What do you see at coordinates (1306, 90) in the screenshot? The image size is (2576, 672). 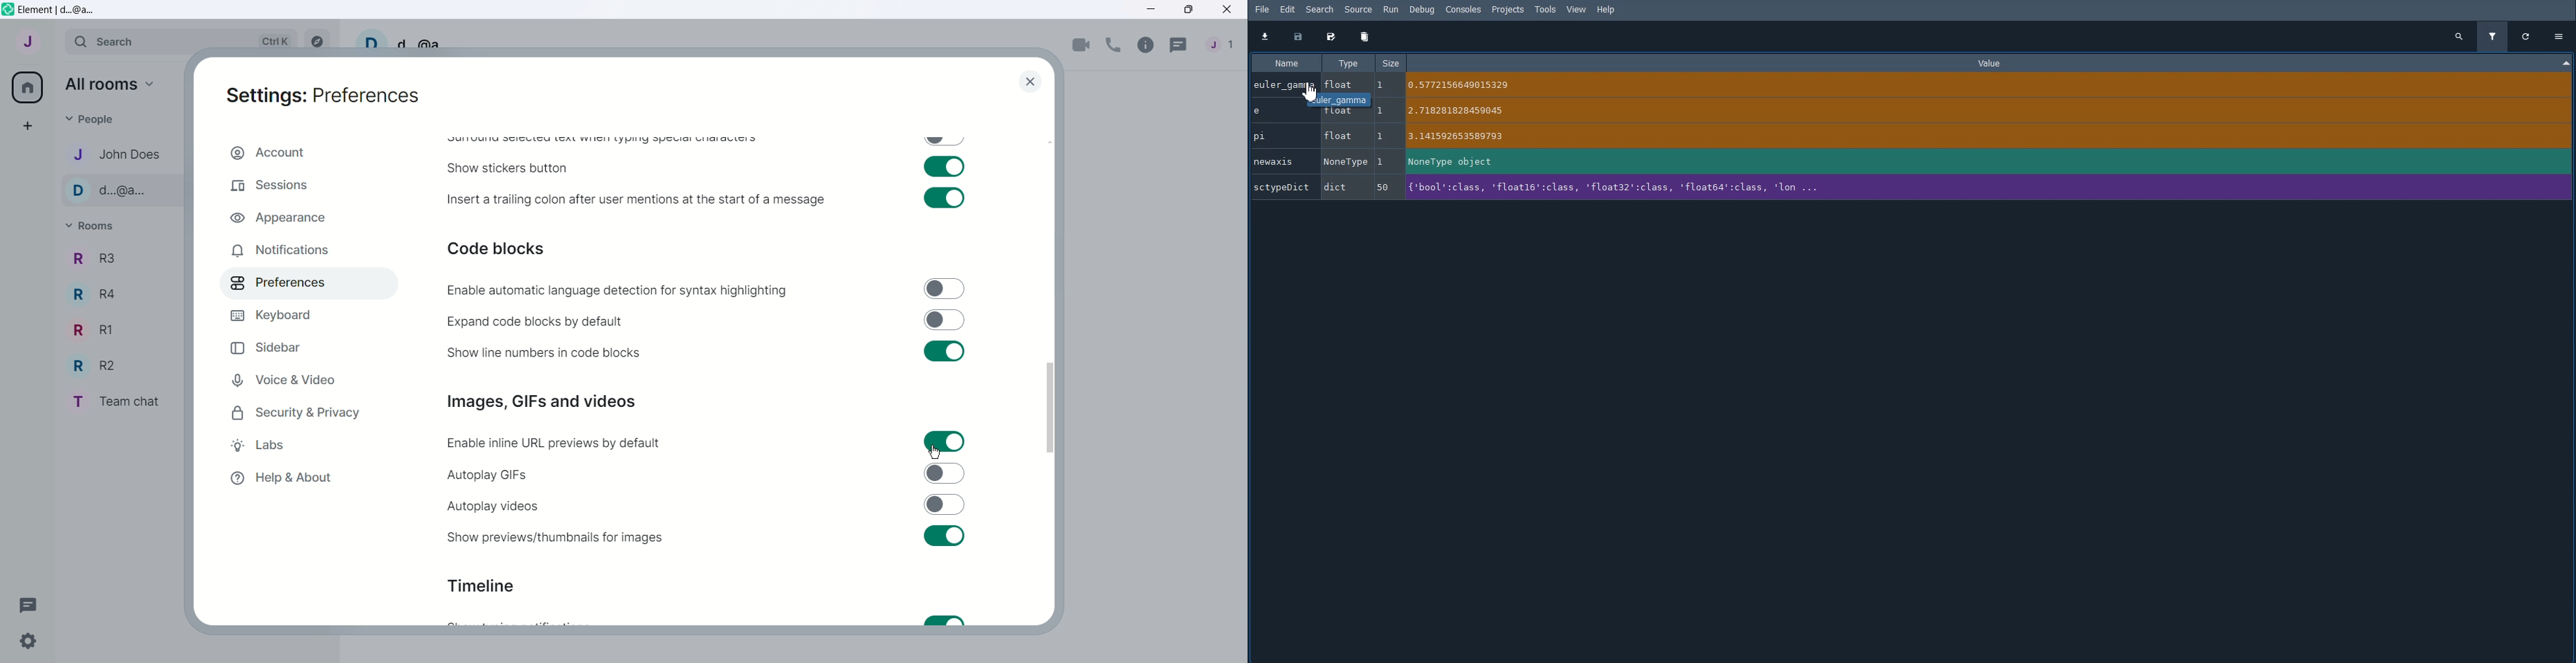 I see `Cursor` at bounding box center [1306, 90].